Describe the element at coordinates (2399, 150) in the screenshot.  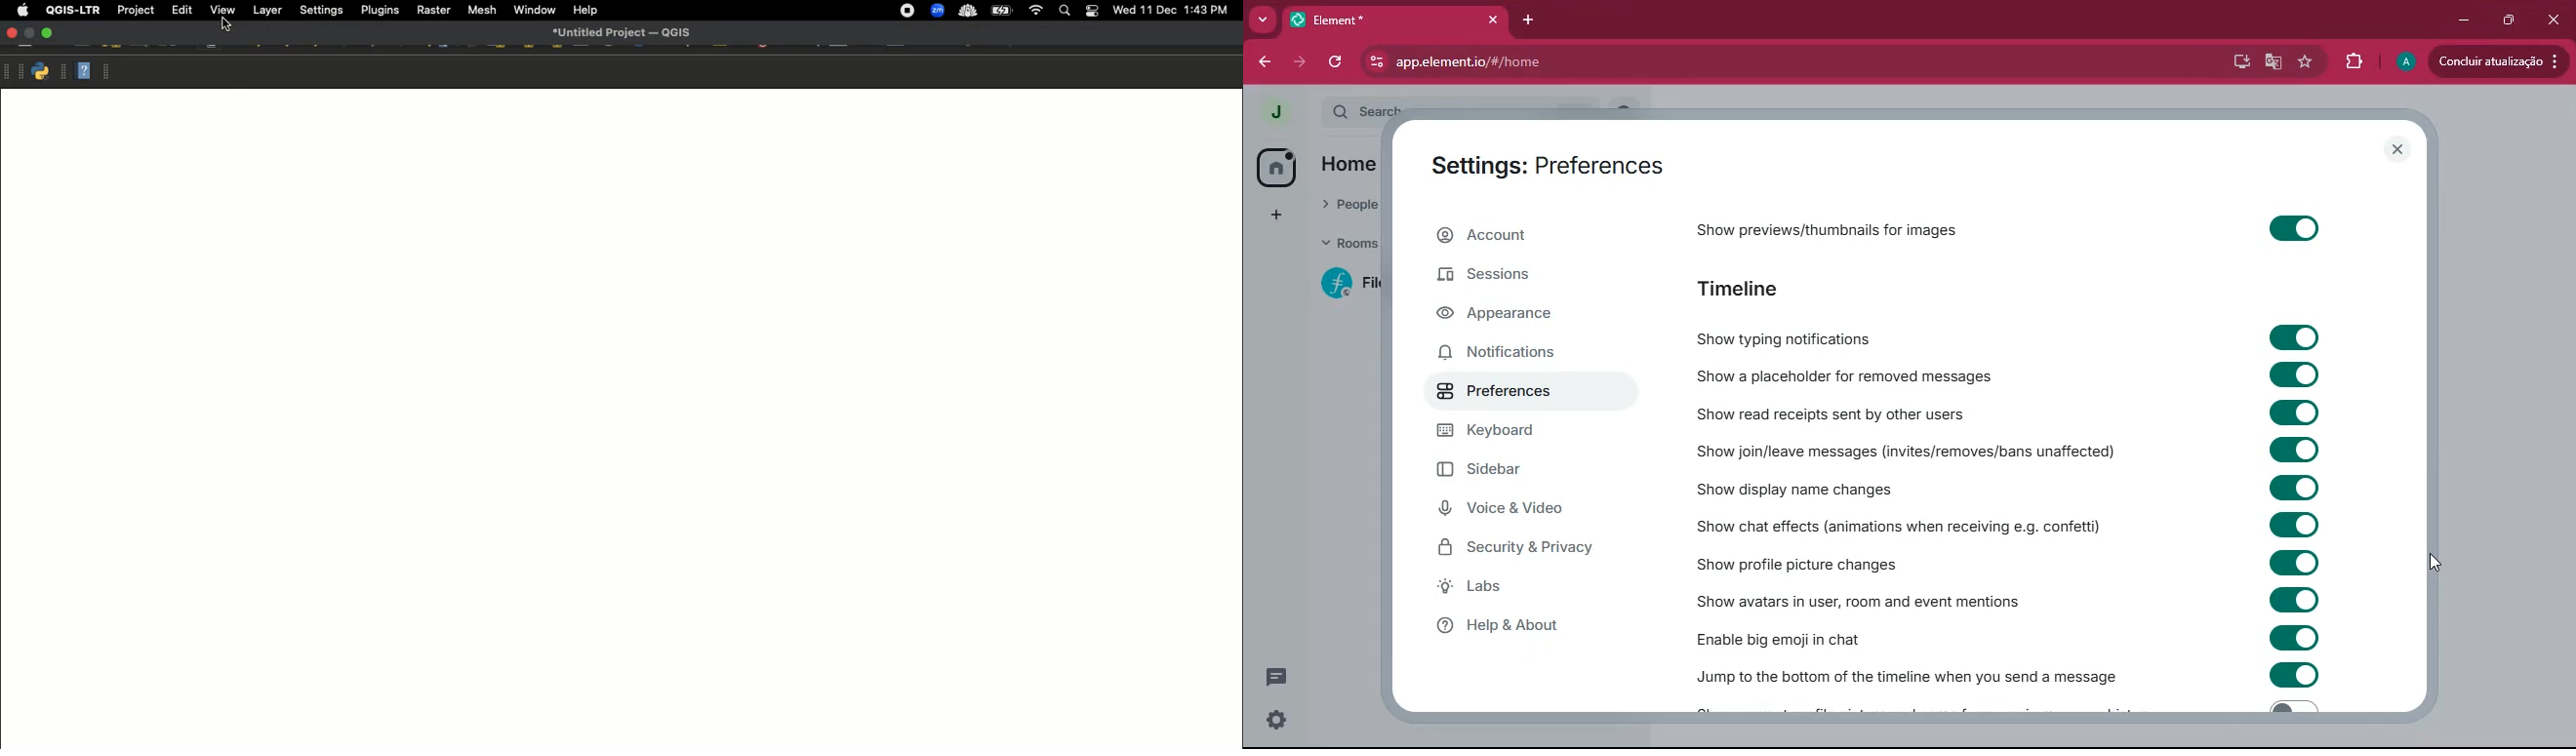
I see `close` at that location.